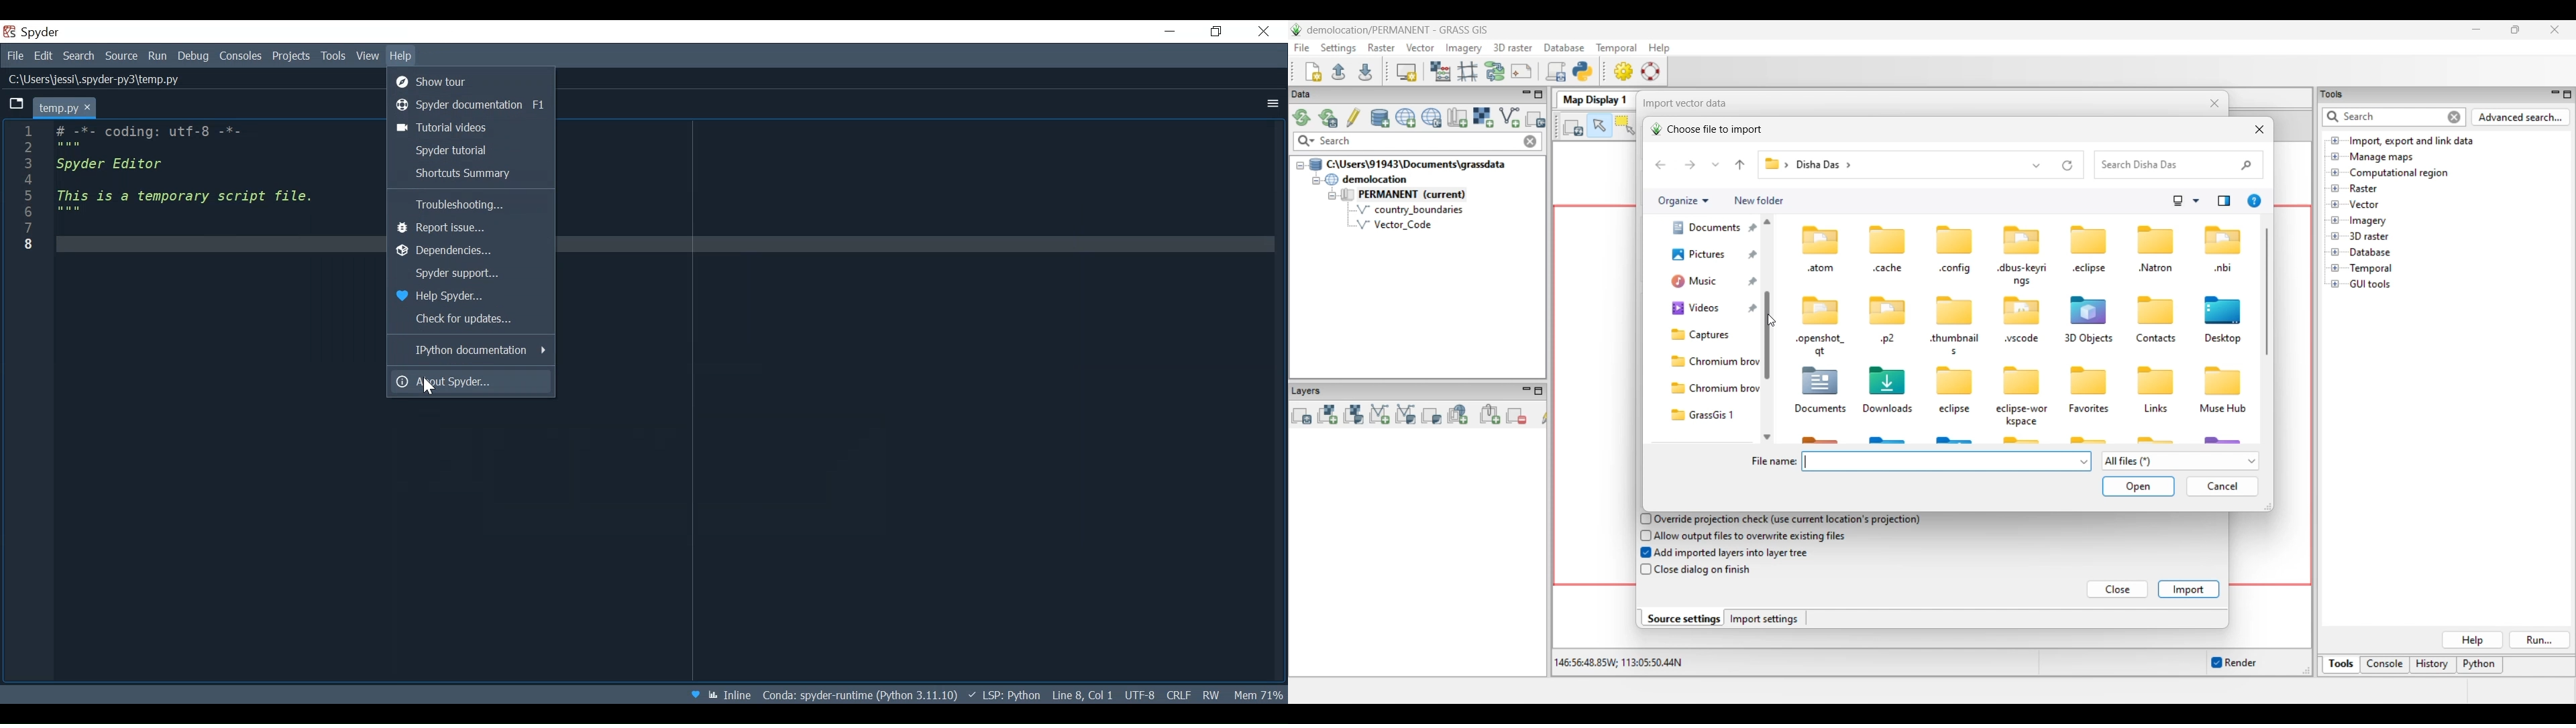  What do you see at coordinates (2335, 204) in the screenshot?
I see `Click to open files under Vector` at bounding box center [2335, 204].